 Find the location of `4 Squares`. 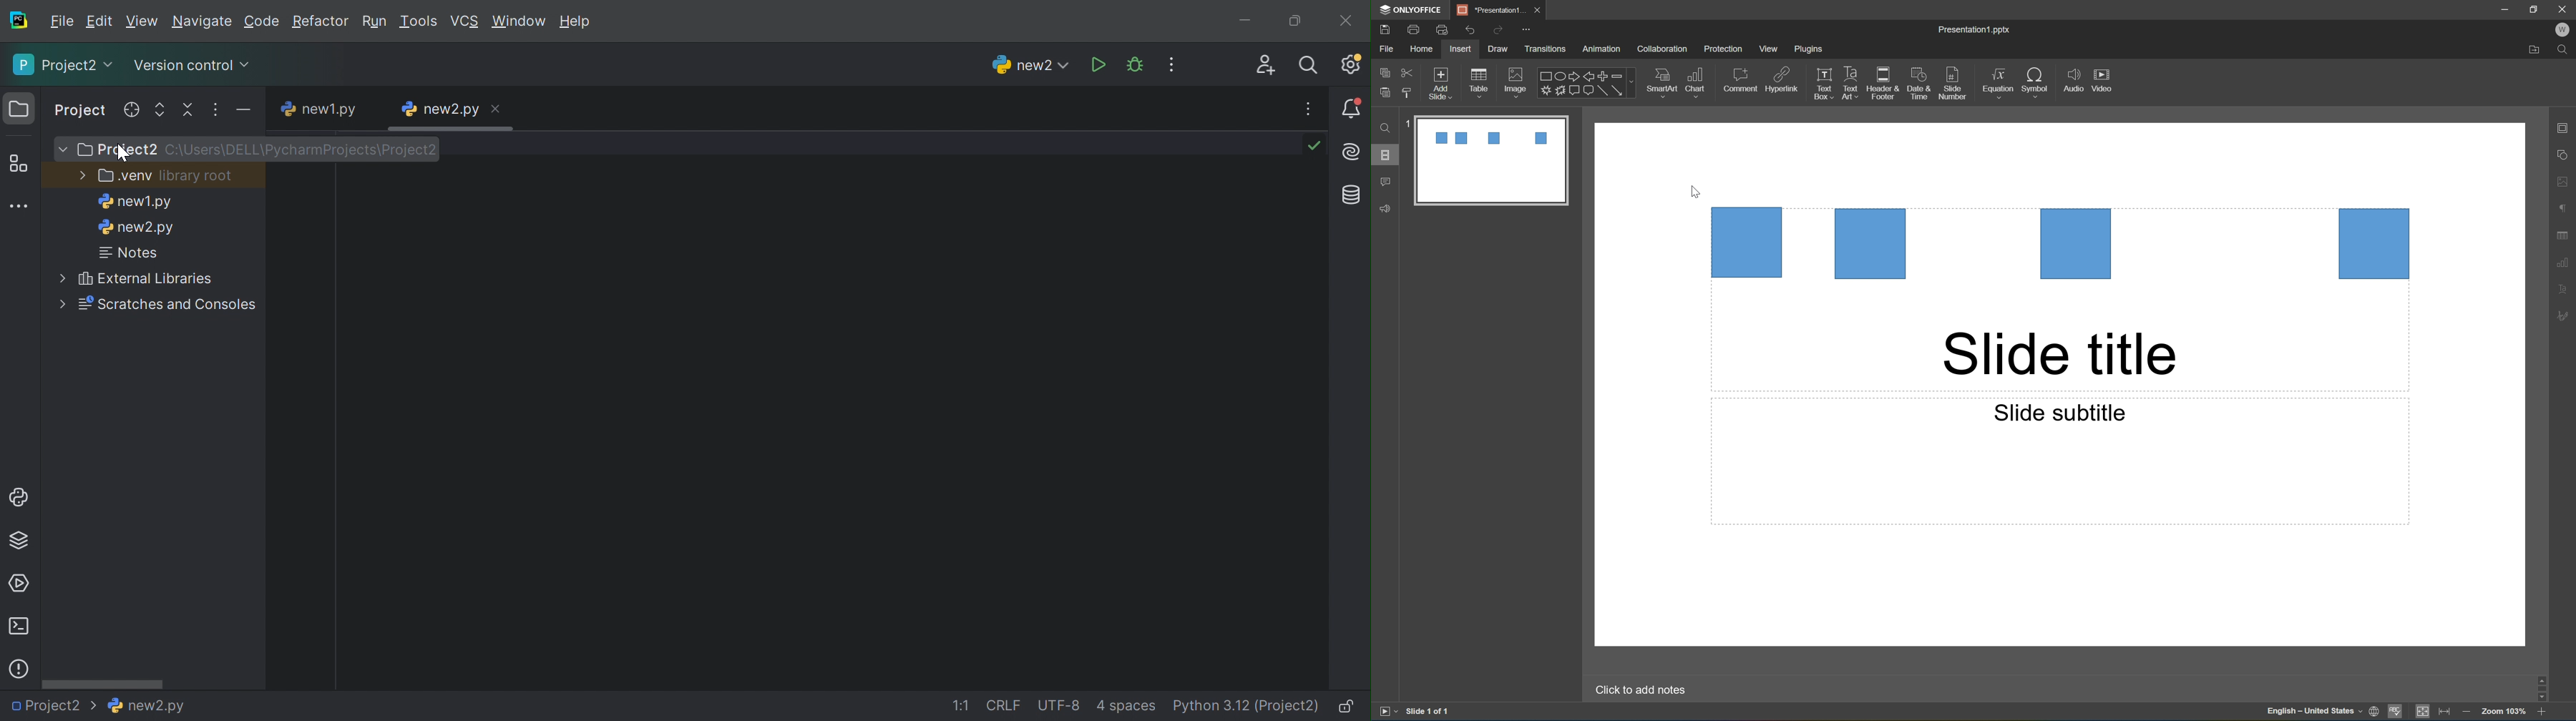

4 Squares is located at coordinates (2061, 244).